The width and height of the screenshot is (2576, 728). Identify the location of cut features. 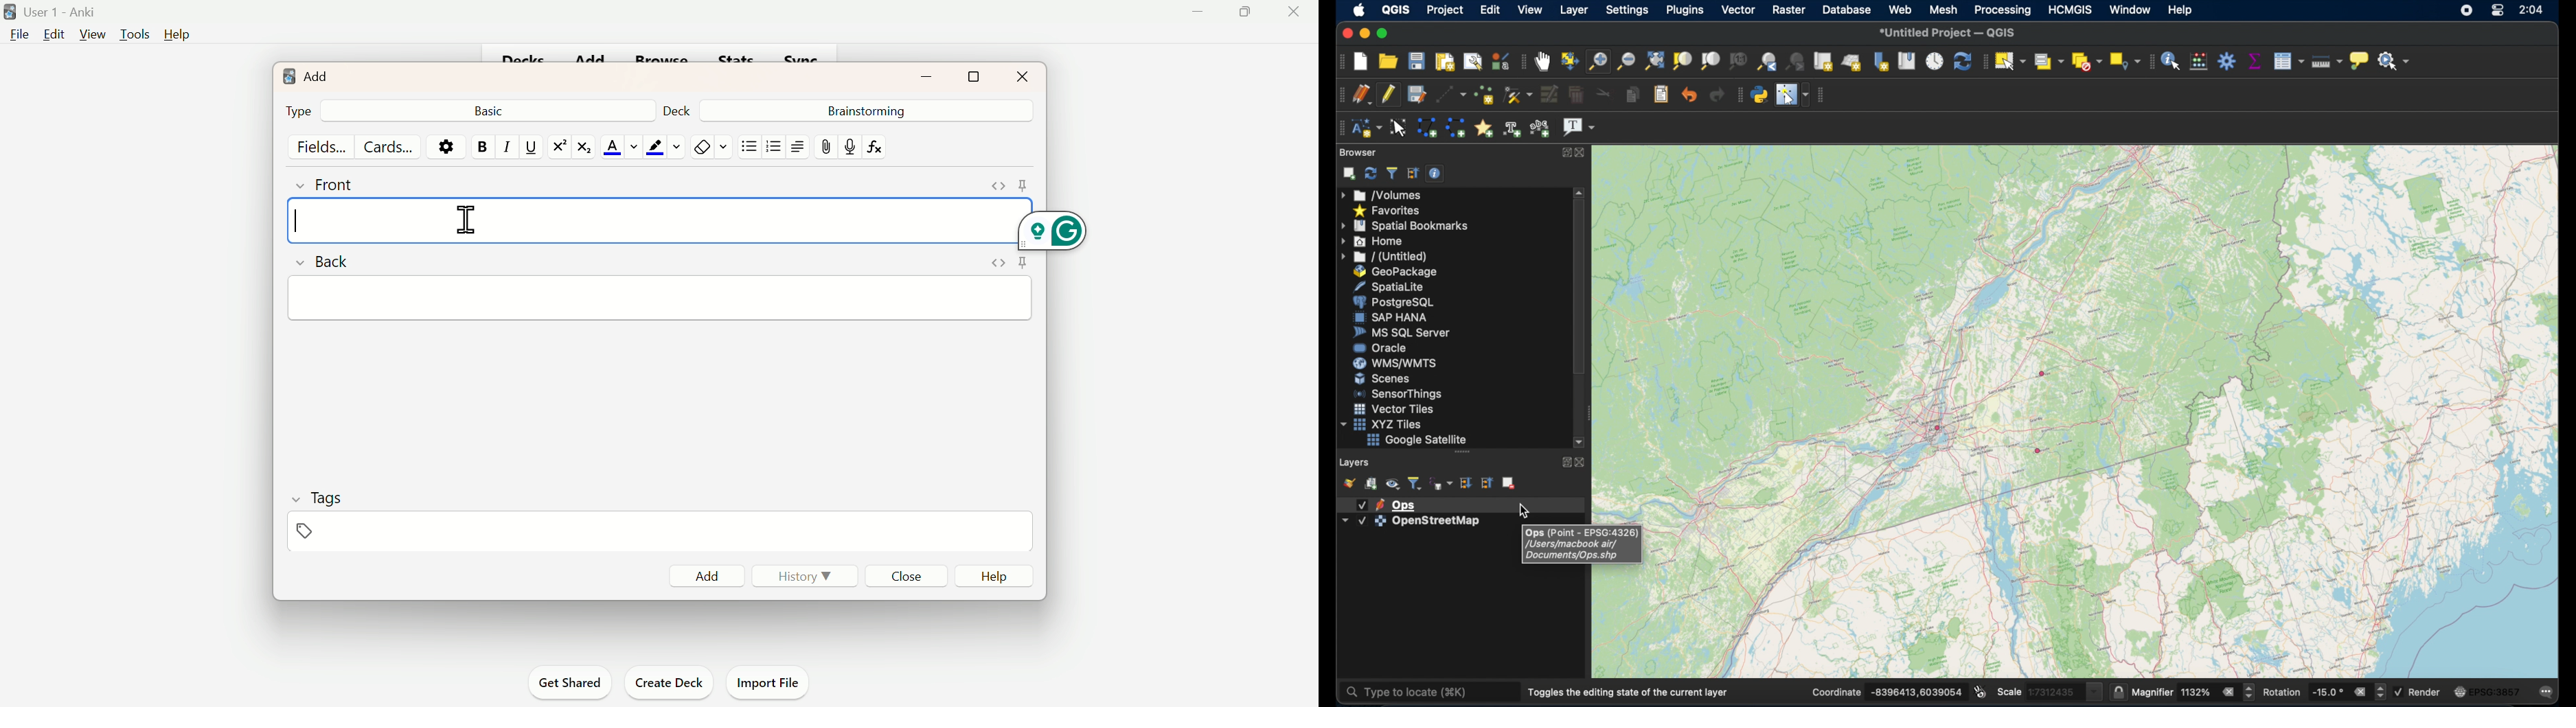
(1603, 93).